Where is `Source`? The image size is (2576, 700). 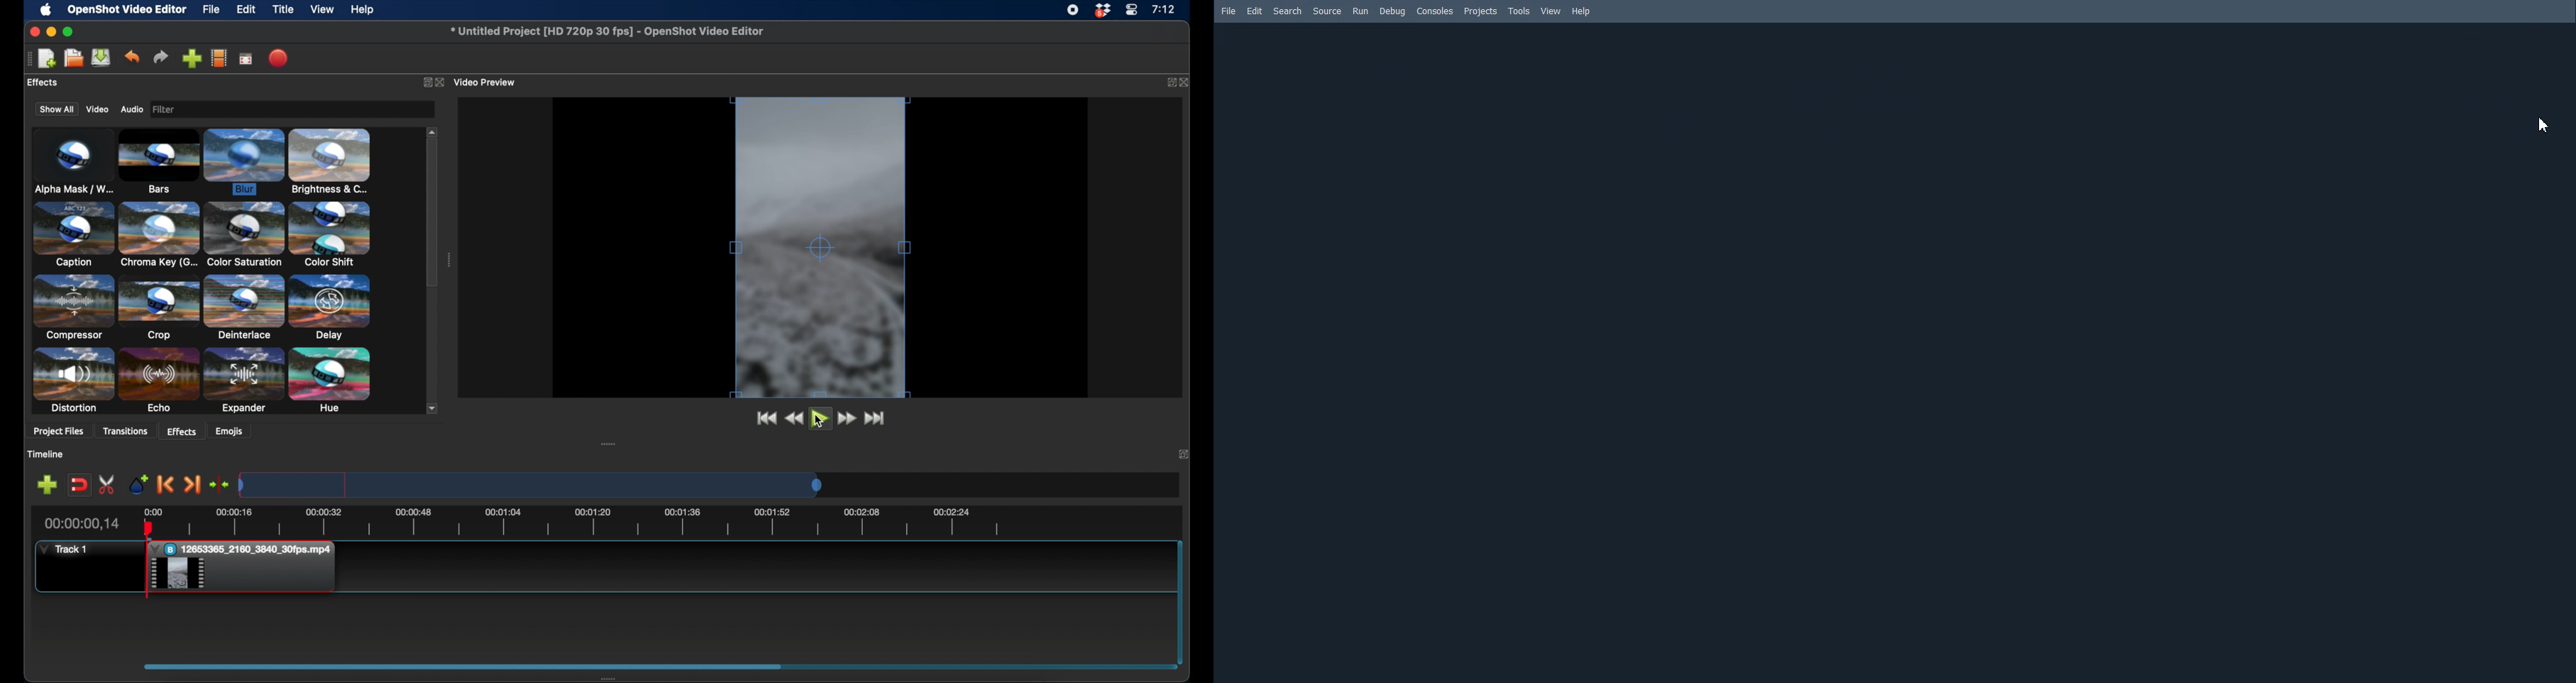 Source is located at coordinates (1328, 11).